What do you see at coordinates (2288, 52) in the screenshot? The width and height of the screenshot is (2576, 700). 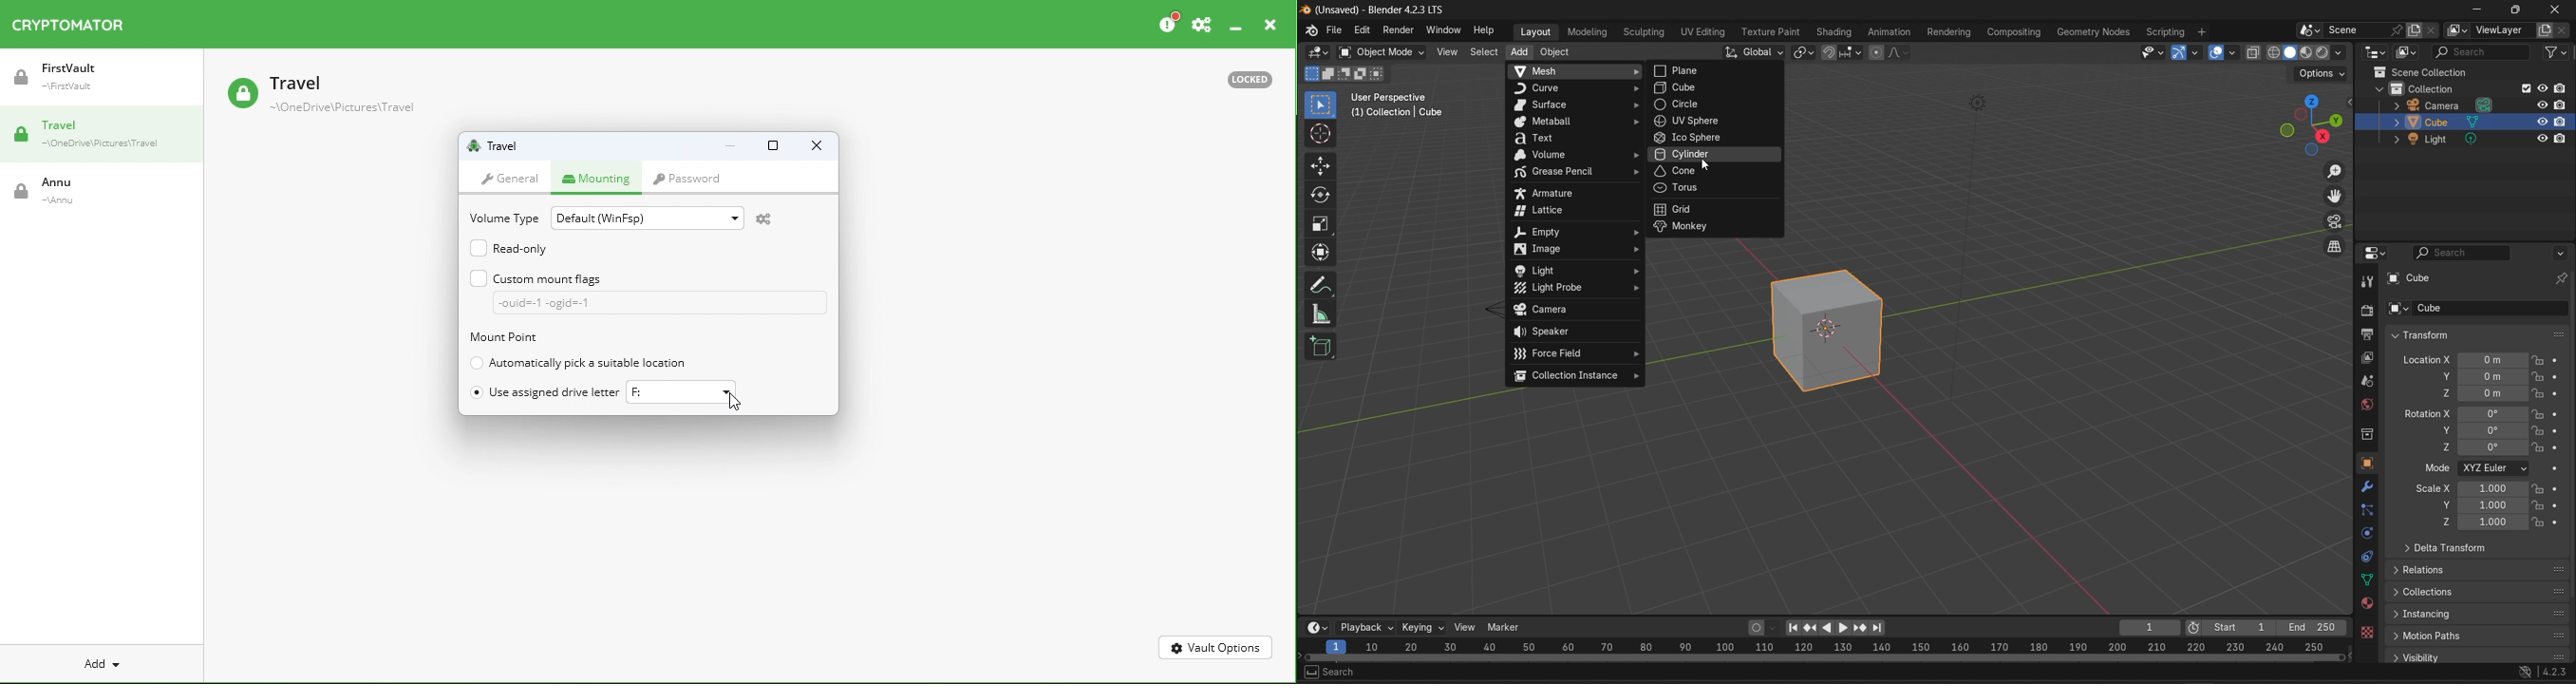 I see `viewport shading:solid` at bounding box center [2288, 52].